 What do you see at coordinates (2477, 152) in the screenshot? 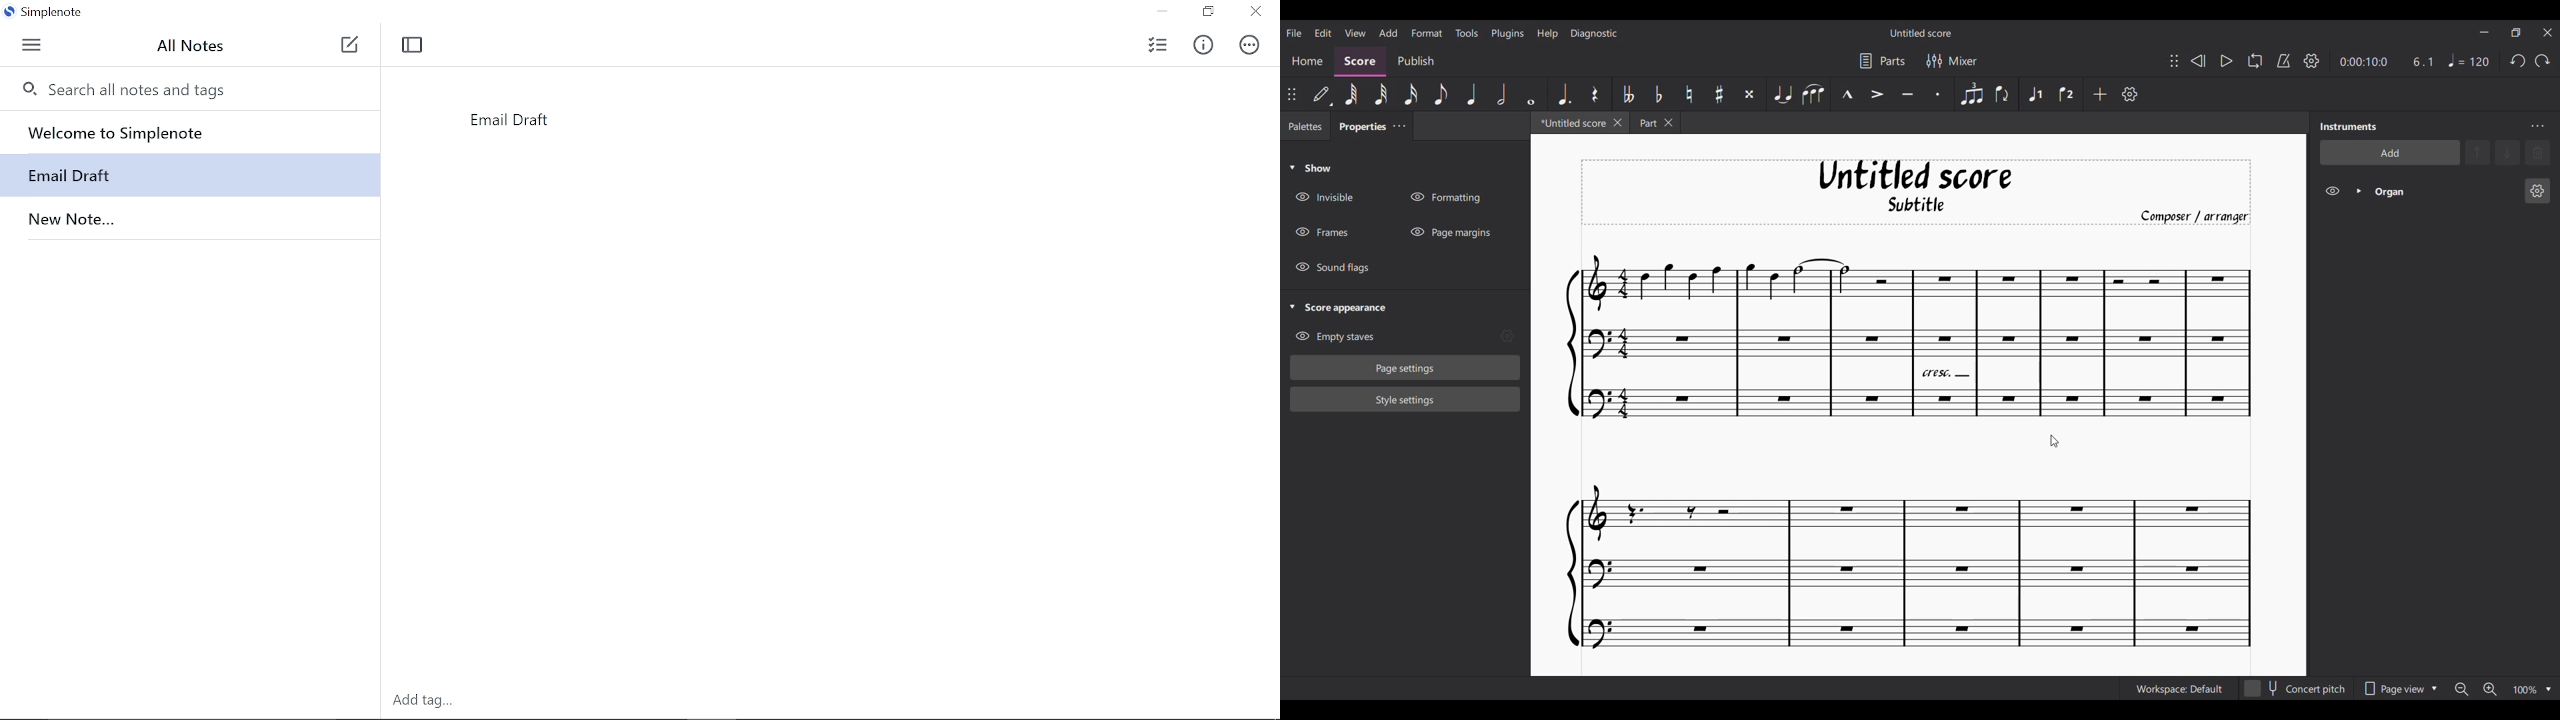
I see `Move selection up` at bounding box center [2477, 152].